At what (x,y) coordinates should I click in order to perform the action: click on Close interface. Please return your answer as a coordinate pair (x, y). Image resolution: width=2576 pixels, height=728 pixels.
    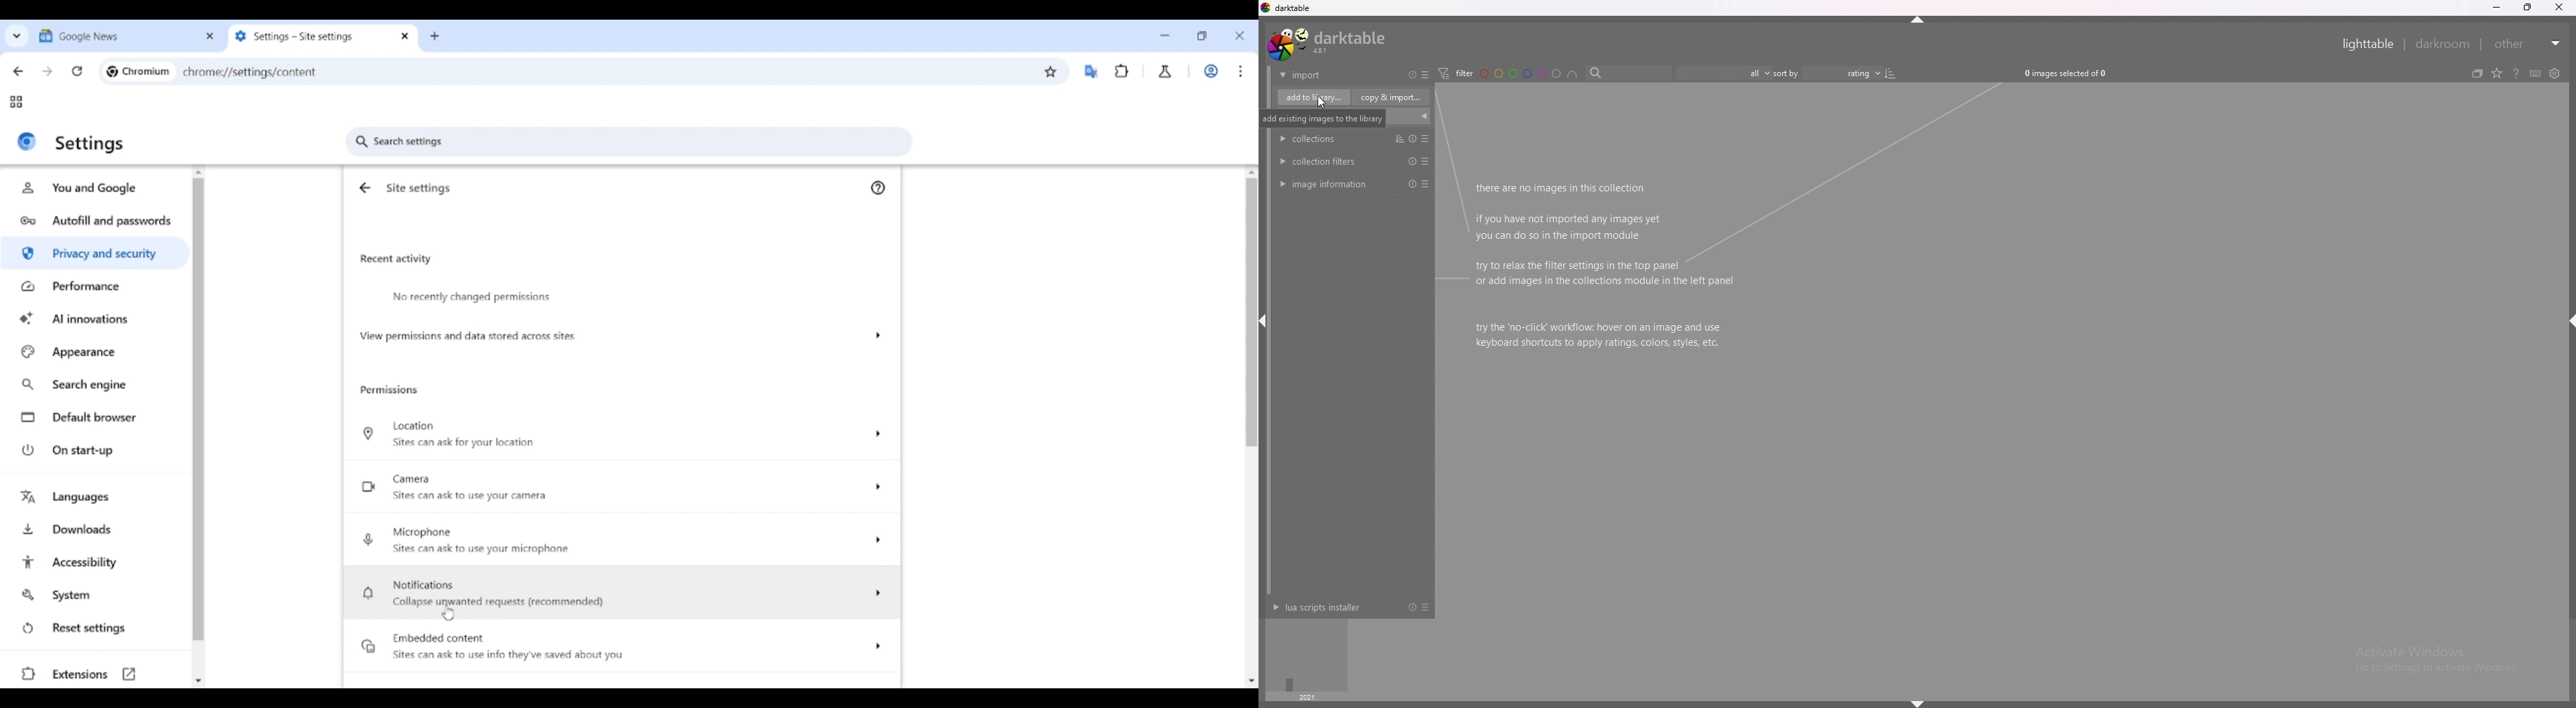
    Looking at the image, I should click on (1240, 35).